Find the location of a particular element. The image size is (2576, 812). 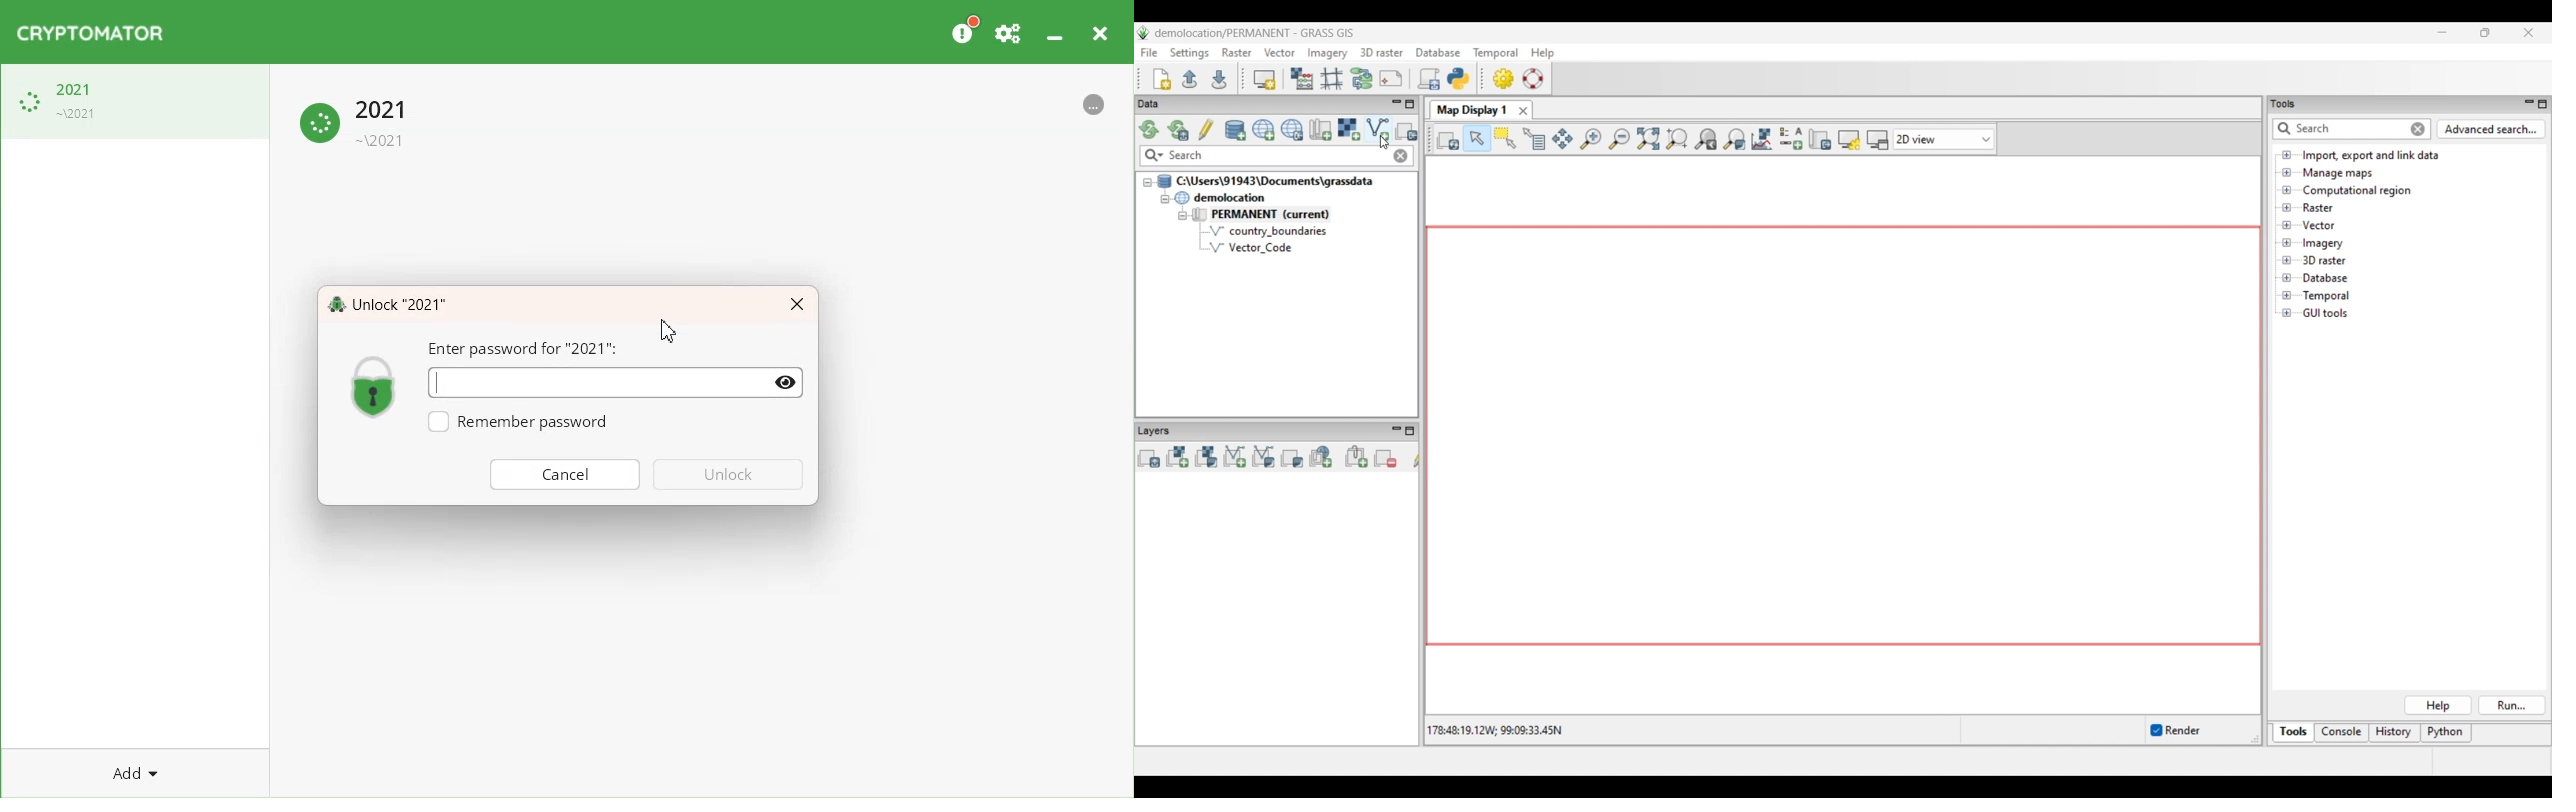

Add group is located at coordinates (1356, 457).